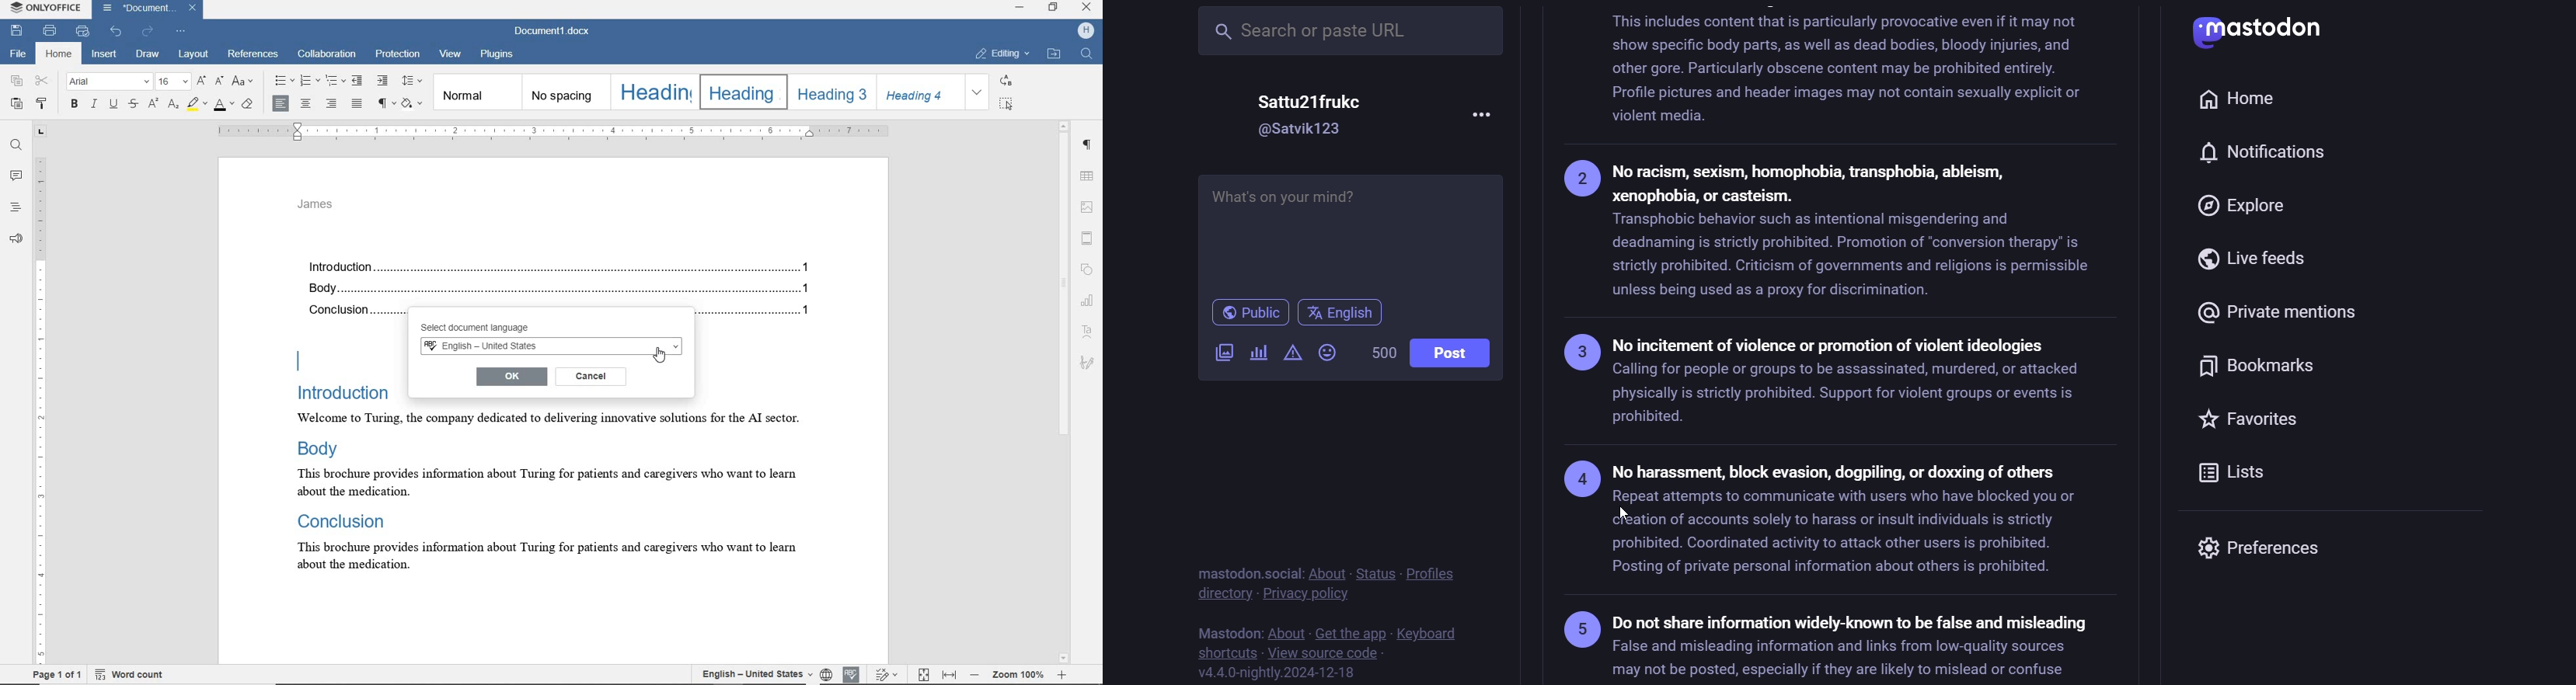 The height and width of the screenshot is (700, 2576). What do you see at coordinates (1352, 30) in the screenshot?
I see `search` at bounding box center [1352, 30].